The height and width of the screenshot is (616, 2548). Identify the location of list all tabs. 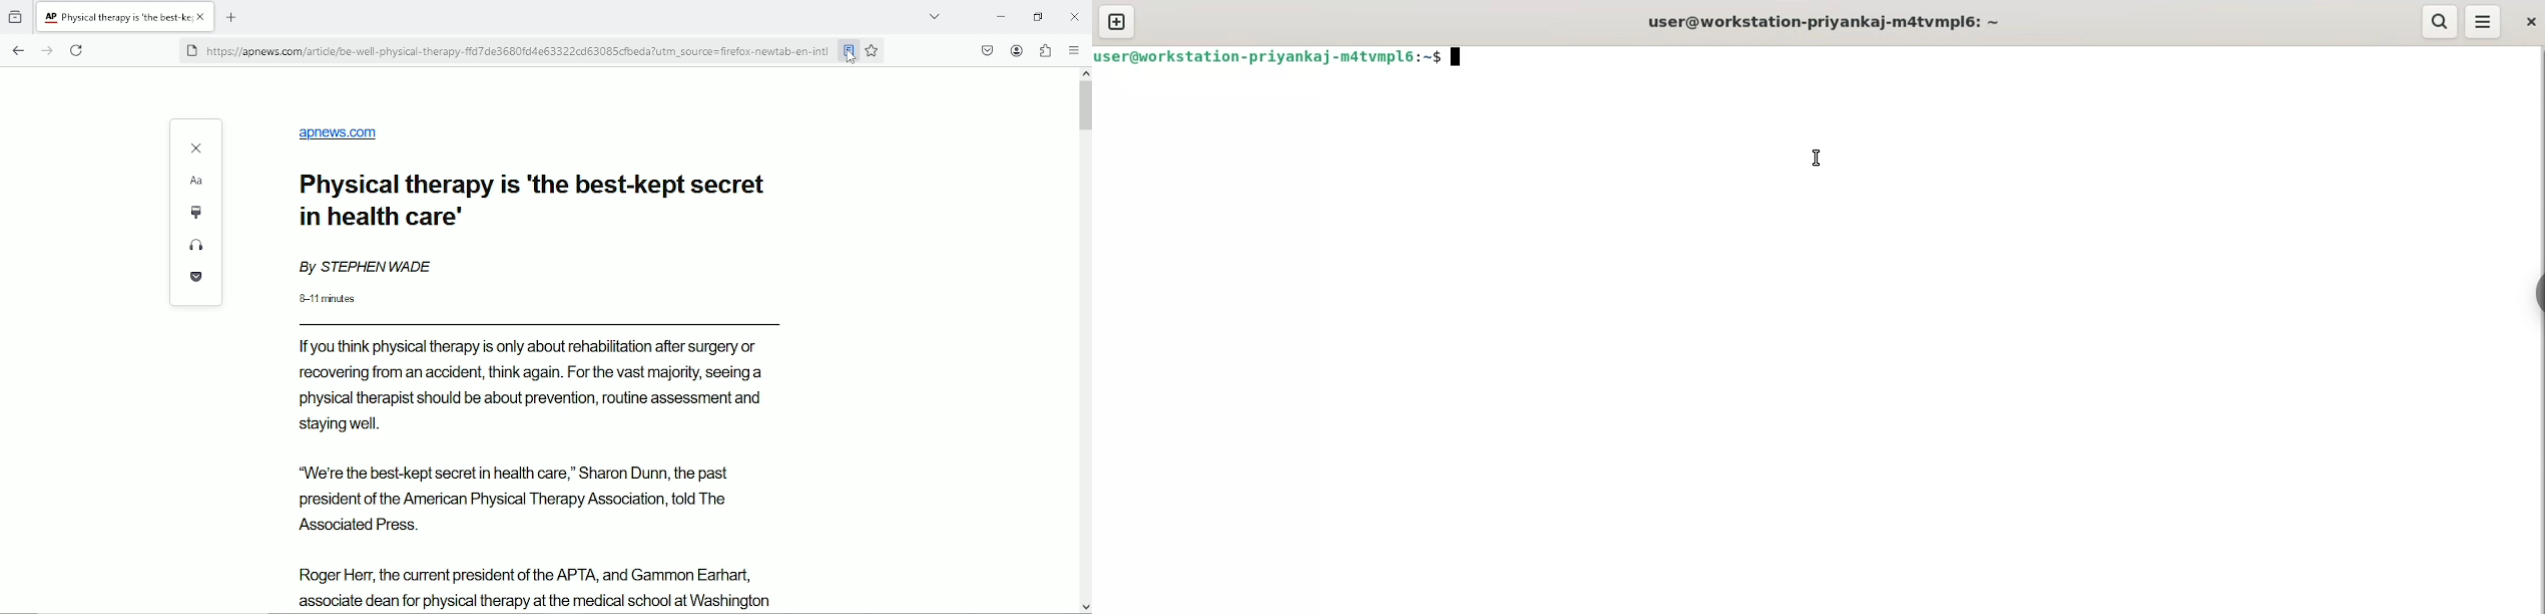
(938, 17).